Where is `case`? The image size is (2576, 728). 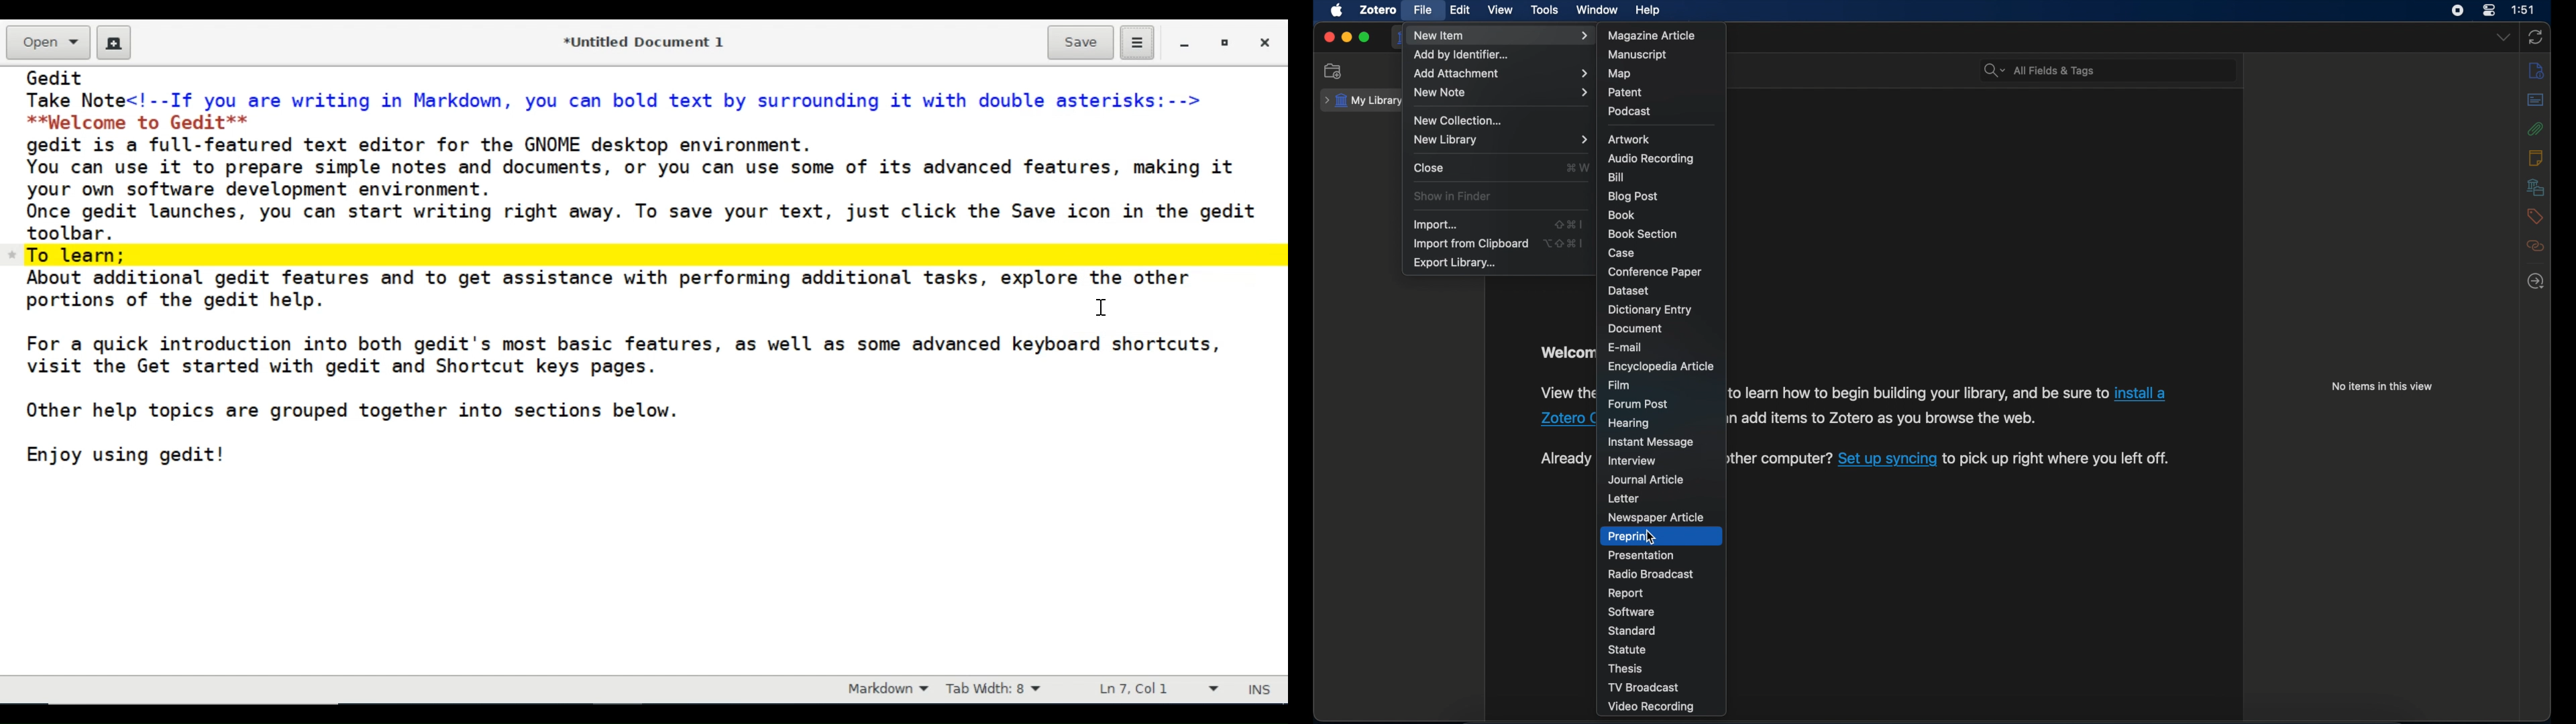
case is located at coordinates (1625, 253).